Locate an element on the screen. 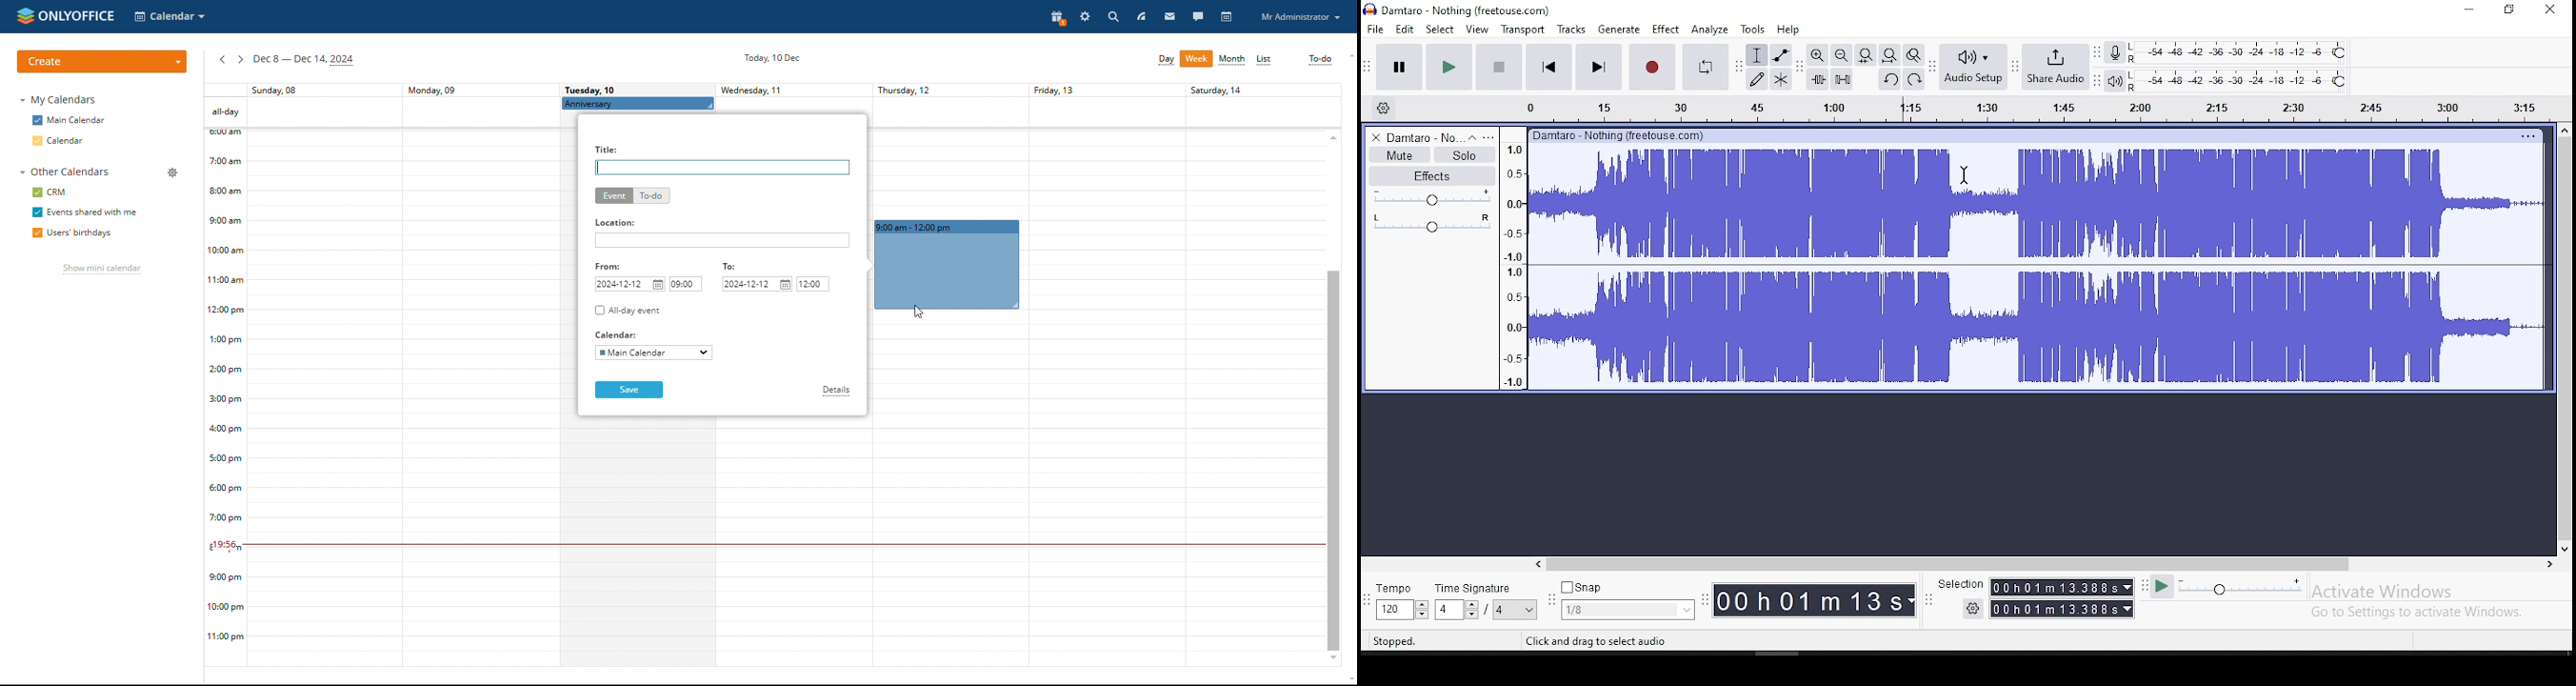 Image resolution: width=2576 pixels, height=700 pixels. scroll bar is located at coordinates (1948, 563).